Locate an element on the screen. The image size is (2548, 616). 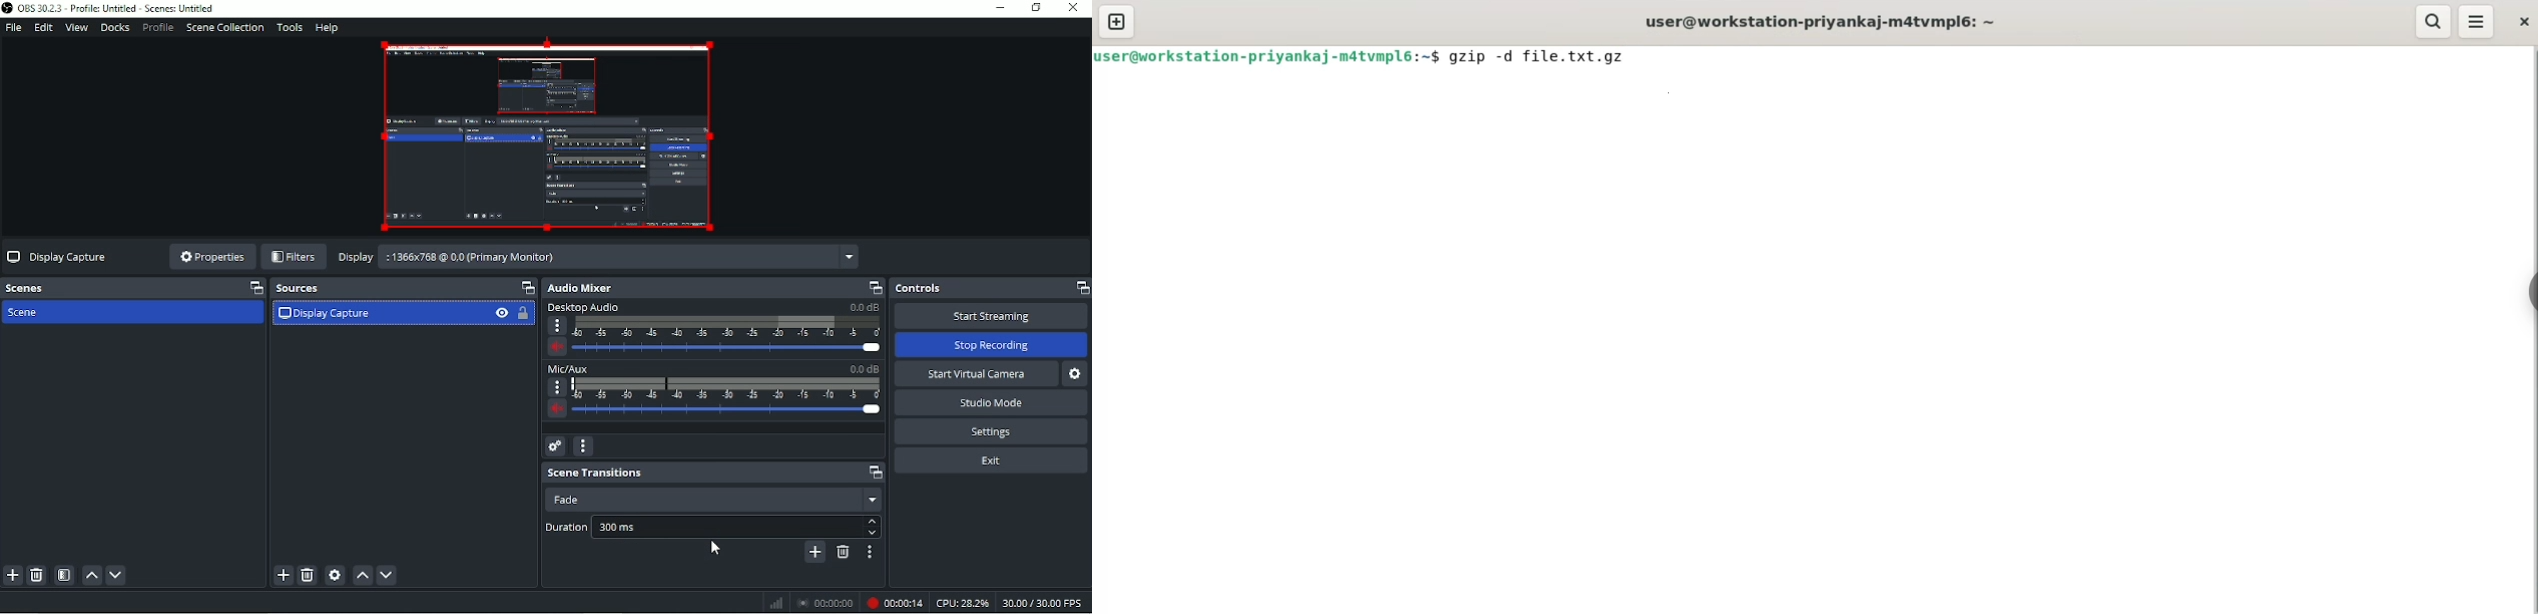
Tools is located at coordinates (288, 28).